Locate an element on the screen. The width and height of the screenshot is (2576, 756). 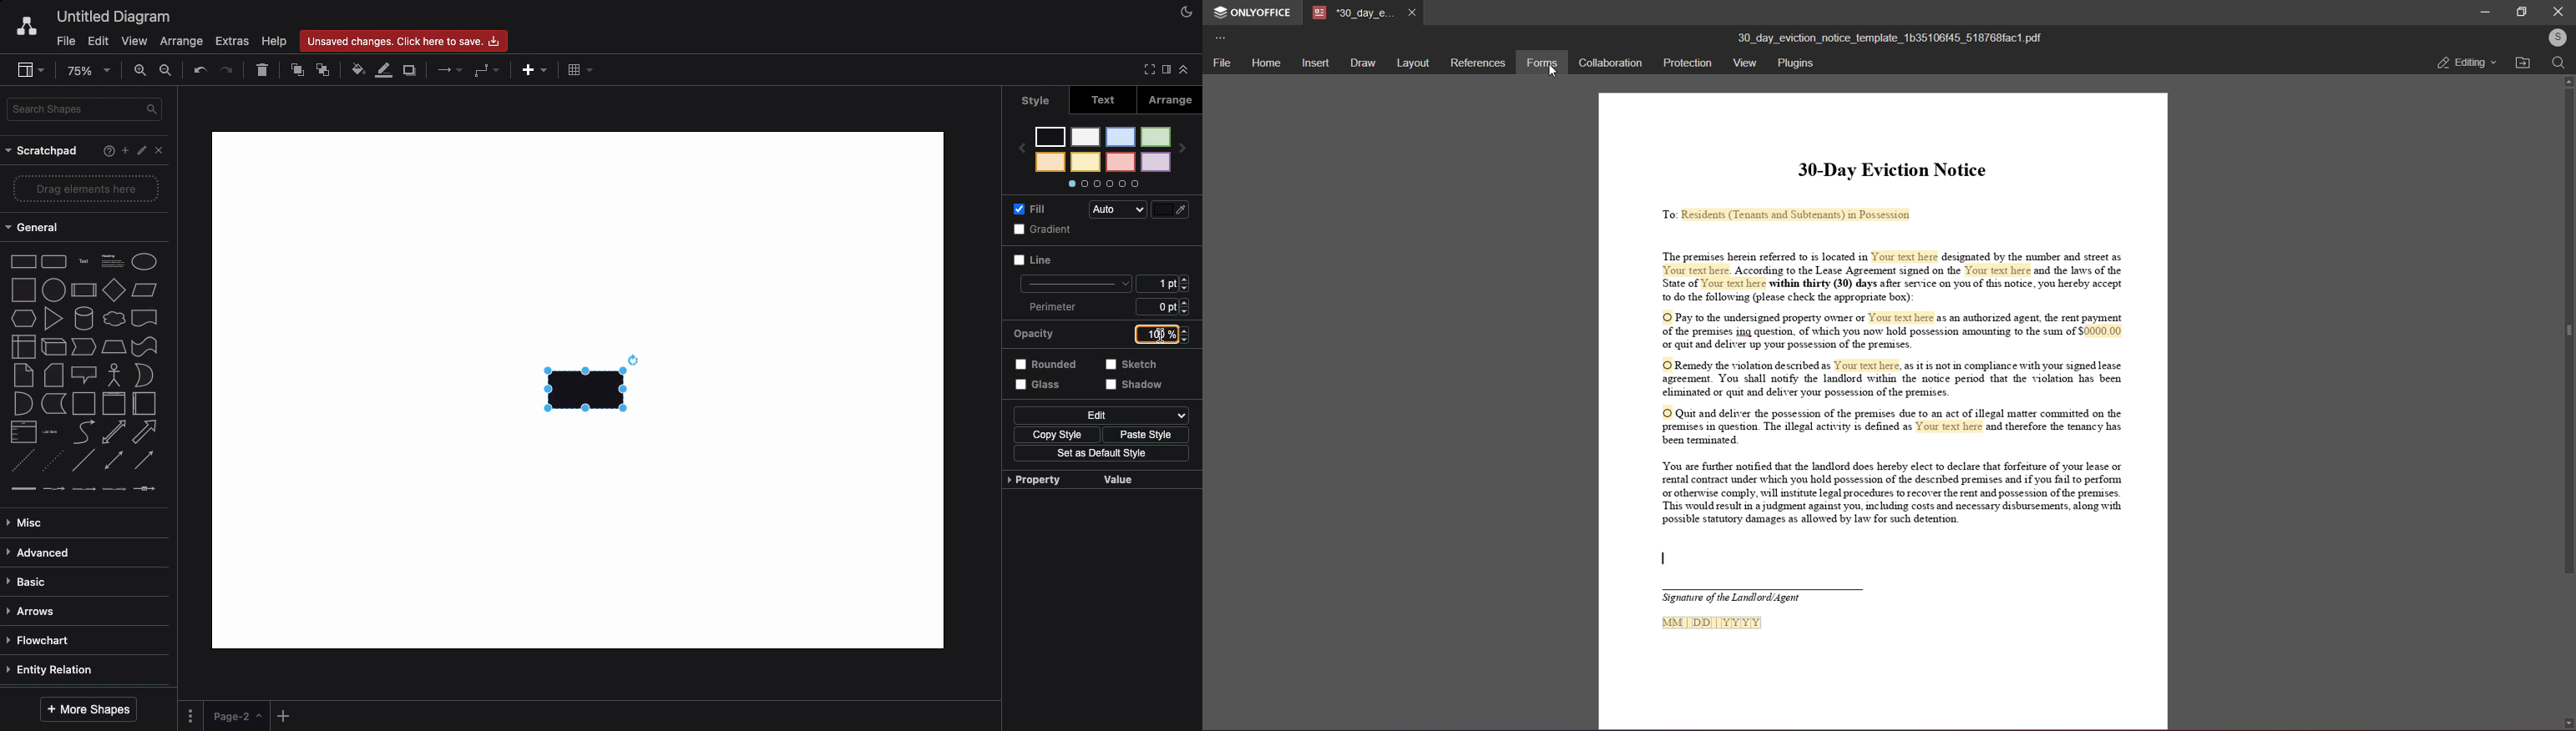
references is located at coordinates (1479, 62).